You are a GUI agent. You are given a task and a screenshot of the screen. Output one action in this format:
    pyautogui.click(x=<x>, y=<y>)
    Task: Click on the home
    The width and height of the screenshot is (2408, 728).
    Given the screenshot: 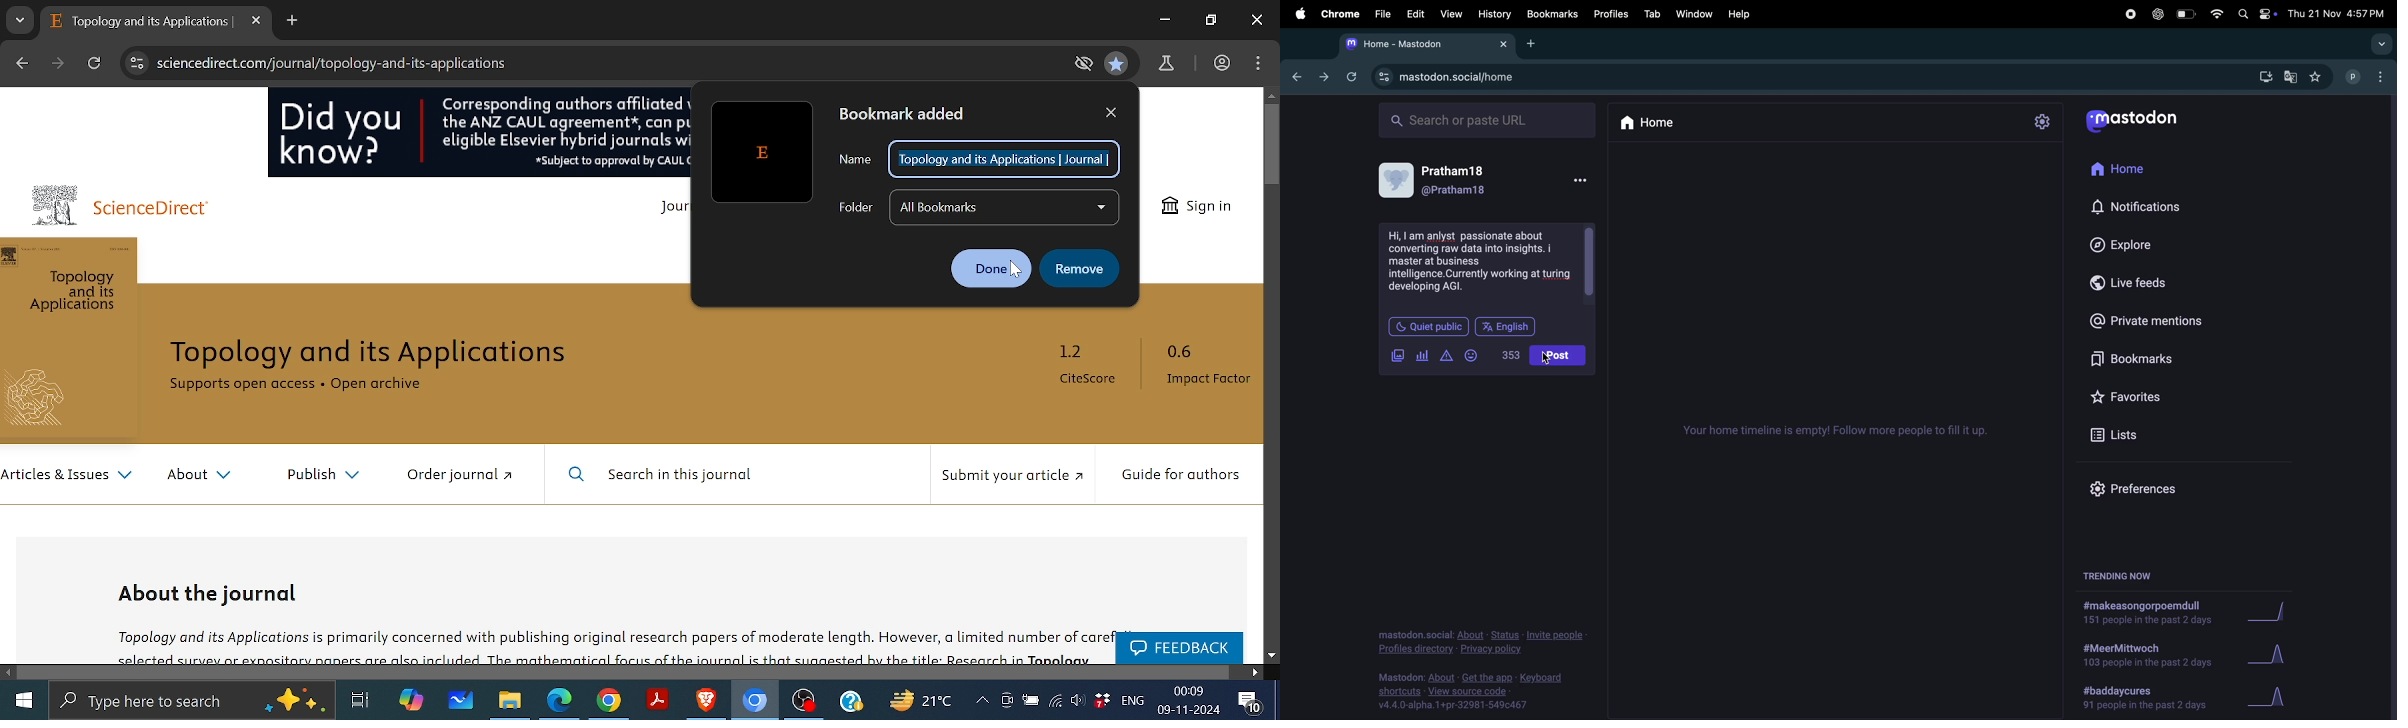 What is the action you would take?
    pyautogui.click(x=1653, y=123)
    